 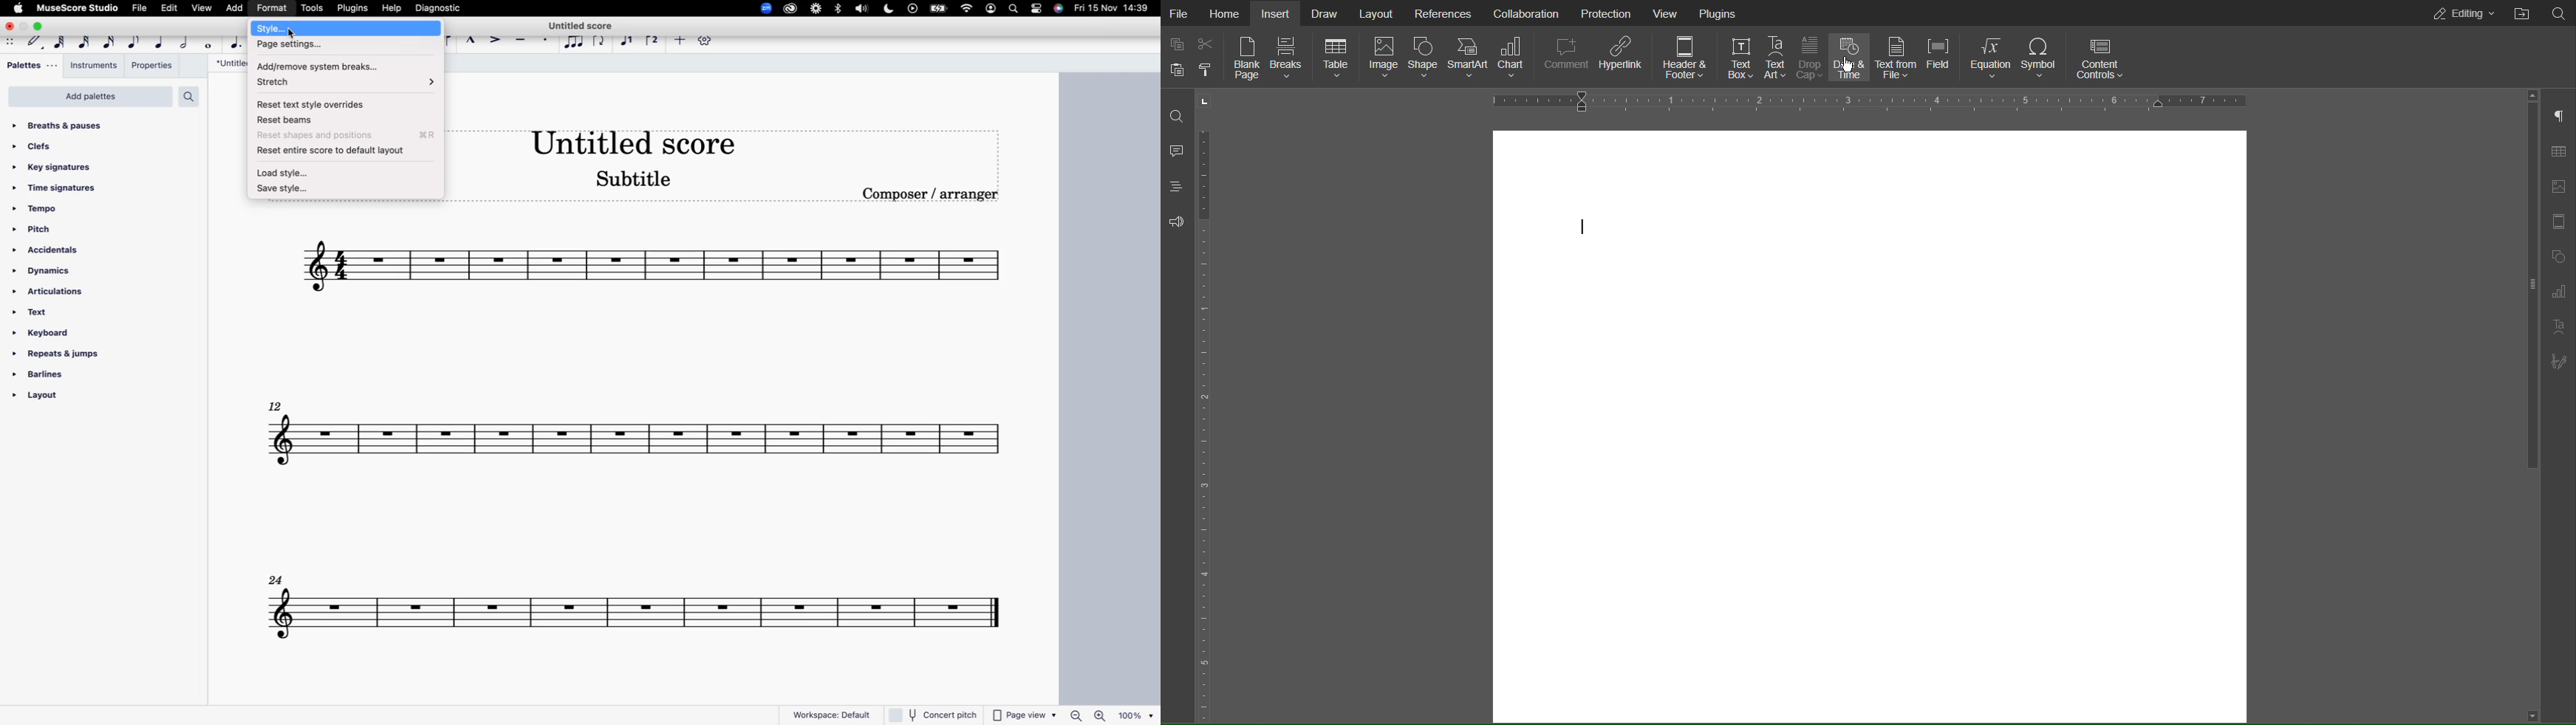 I want to click on file, so click(x=138, y=10).